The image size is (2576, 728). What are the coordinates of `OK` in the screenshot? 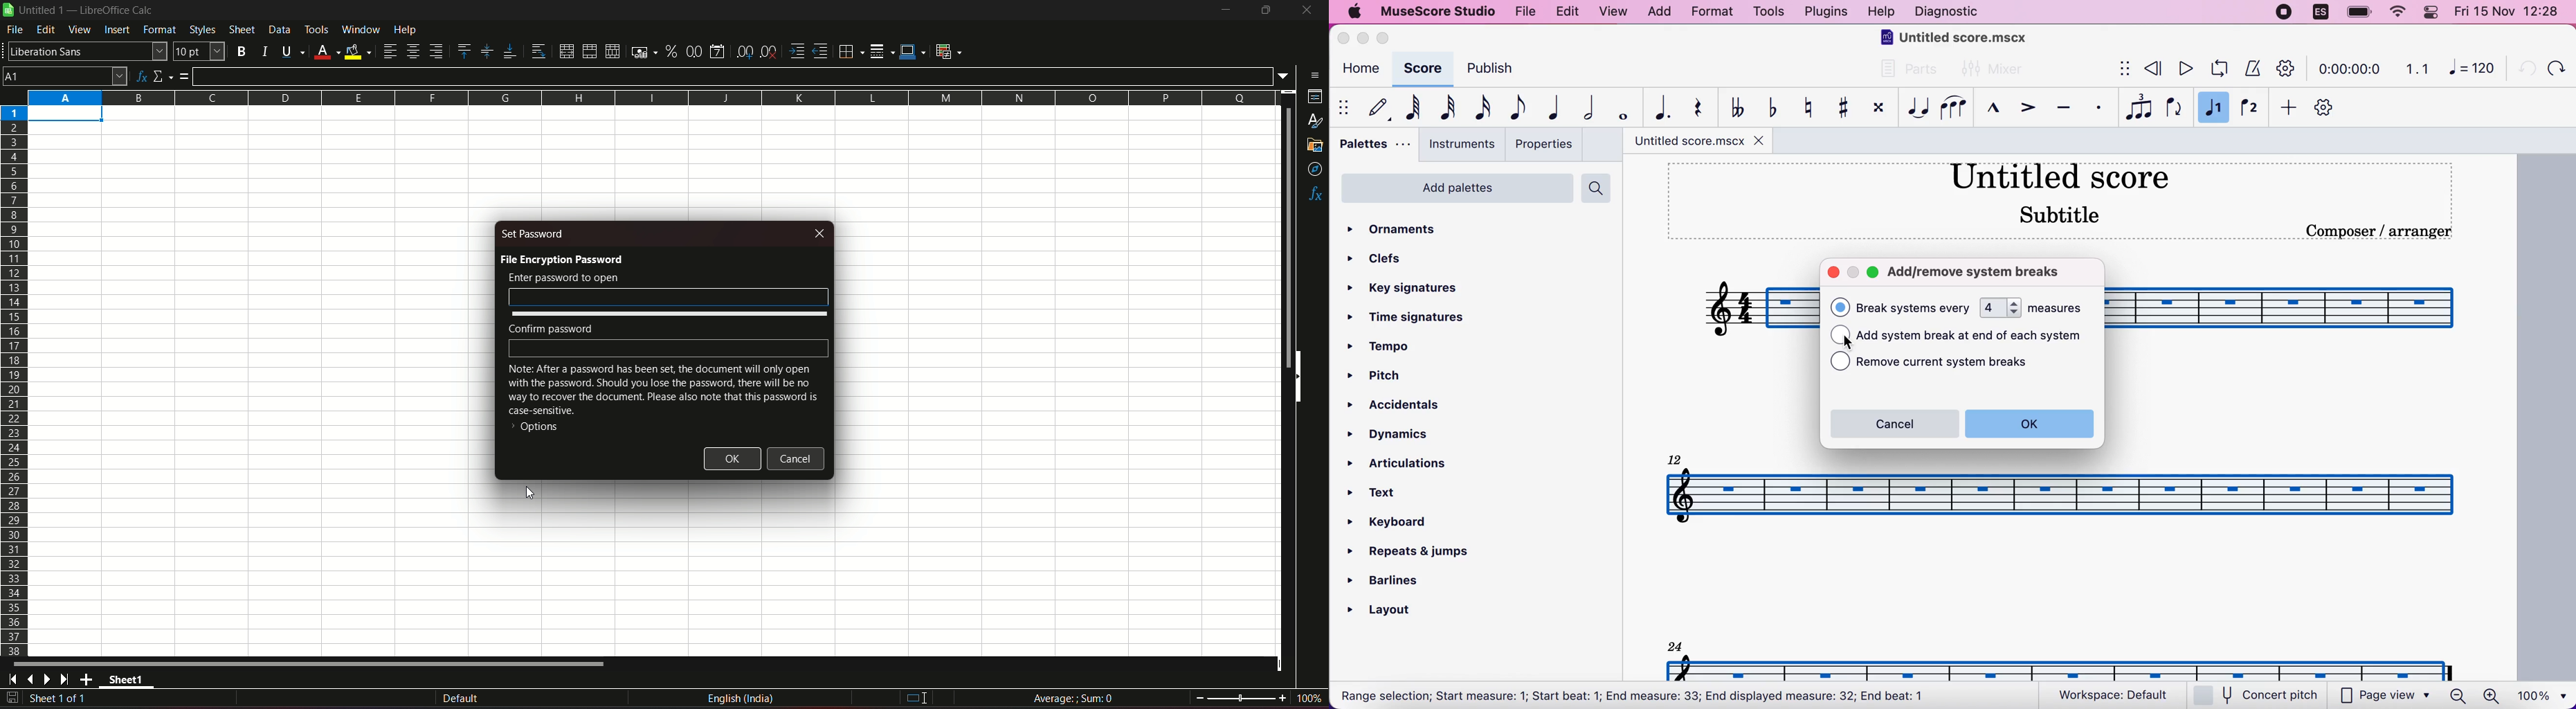 It's located at (733, 458).